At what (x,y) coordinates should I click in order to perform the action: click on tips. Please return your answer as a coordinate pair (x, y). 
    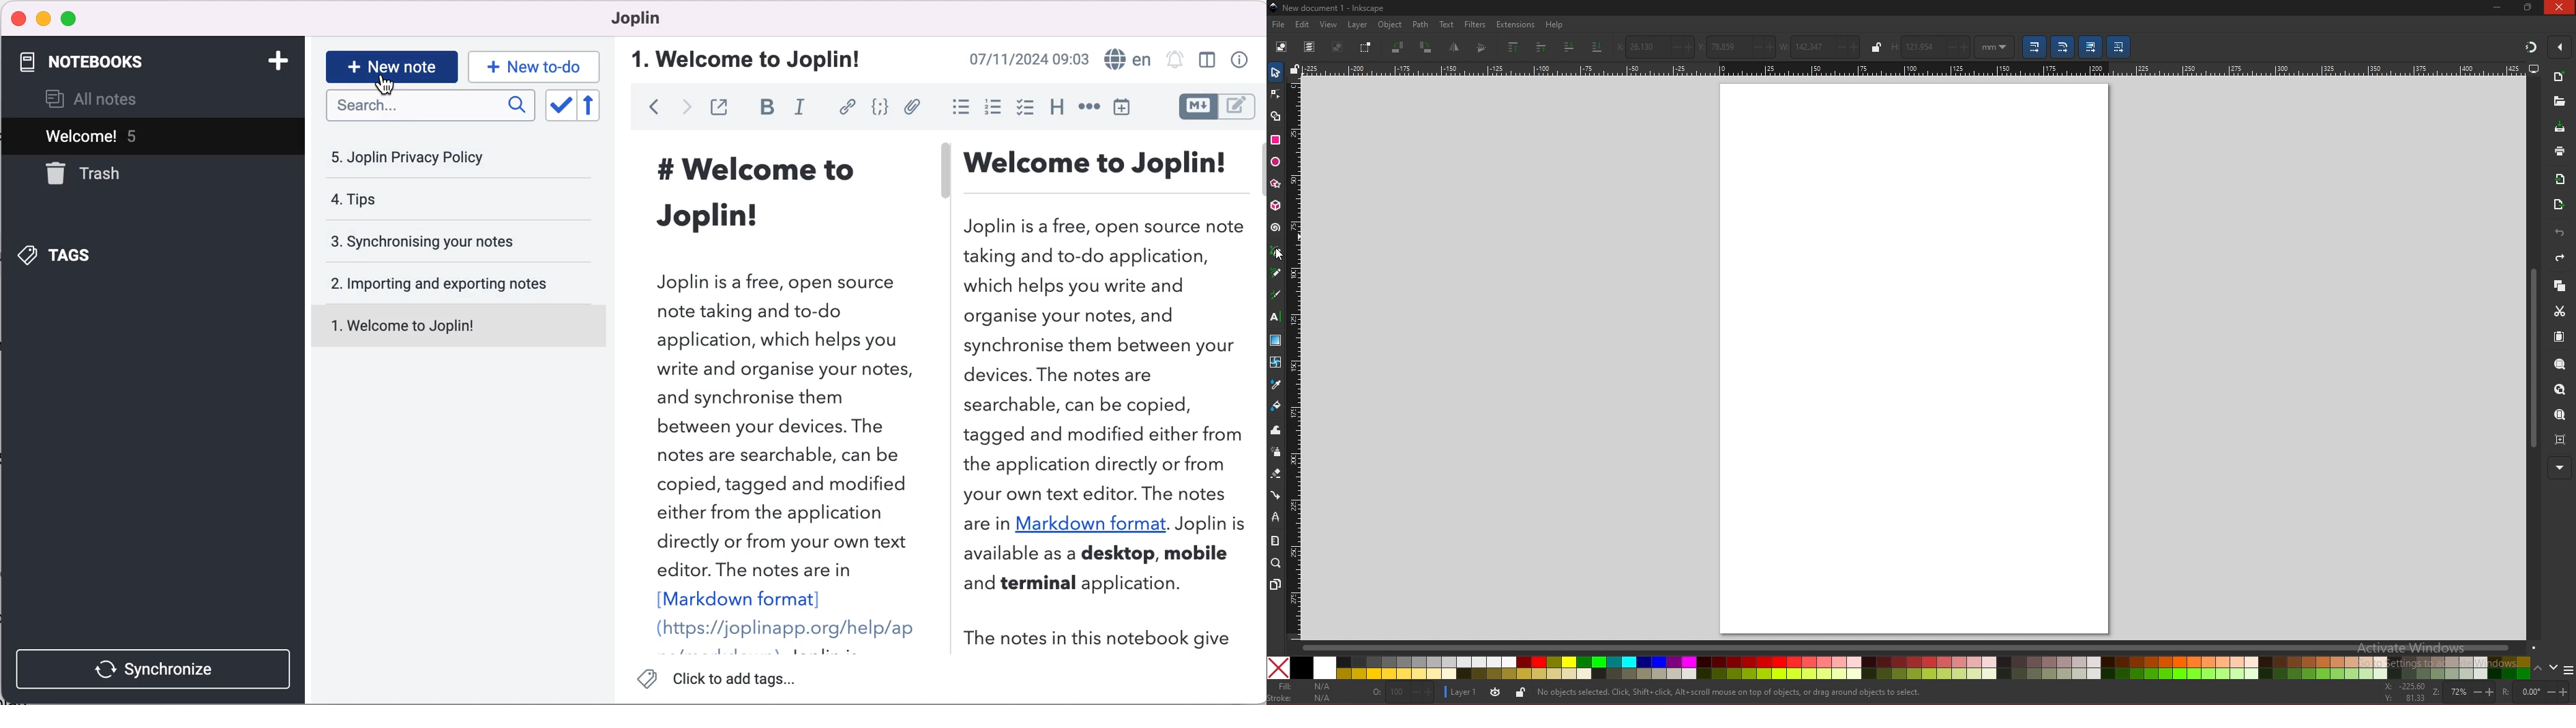
    Looking at the image, I should click on (406, 200).